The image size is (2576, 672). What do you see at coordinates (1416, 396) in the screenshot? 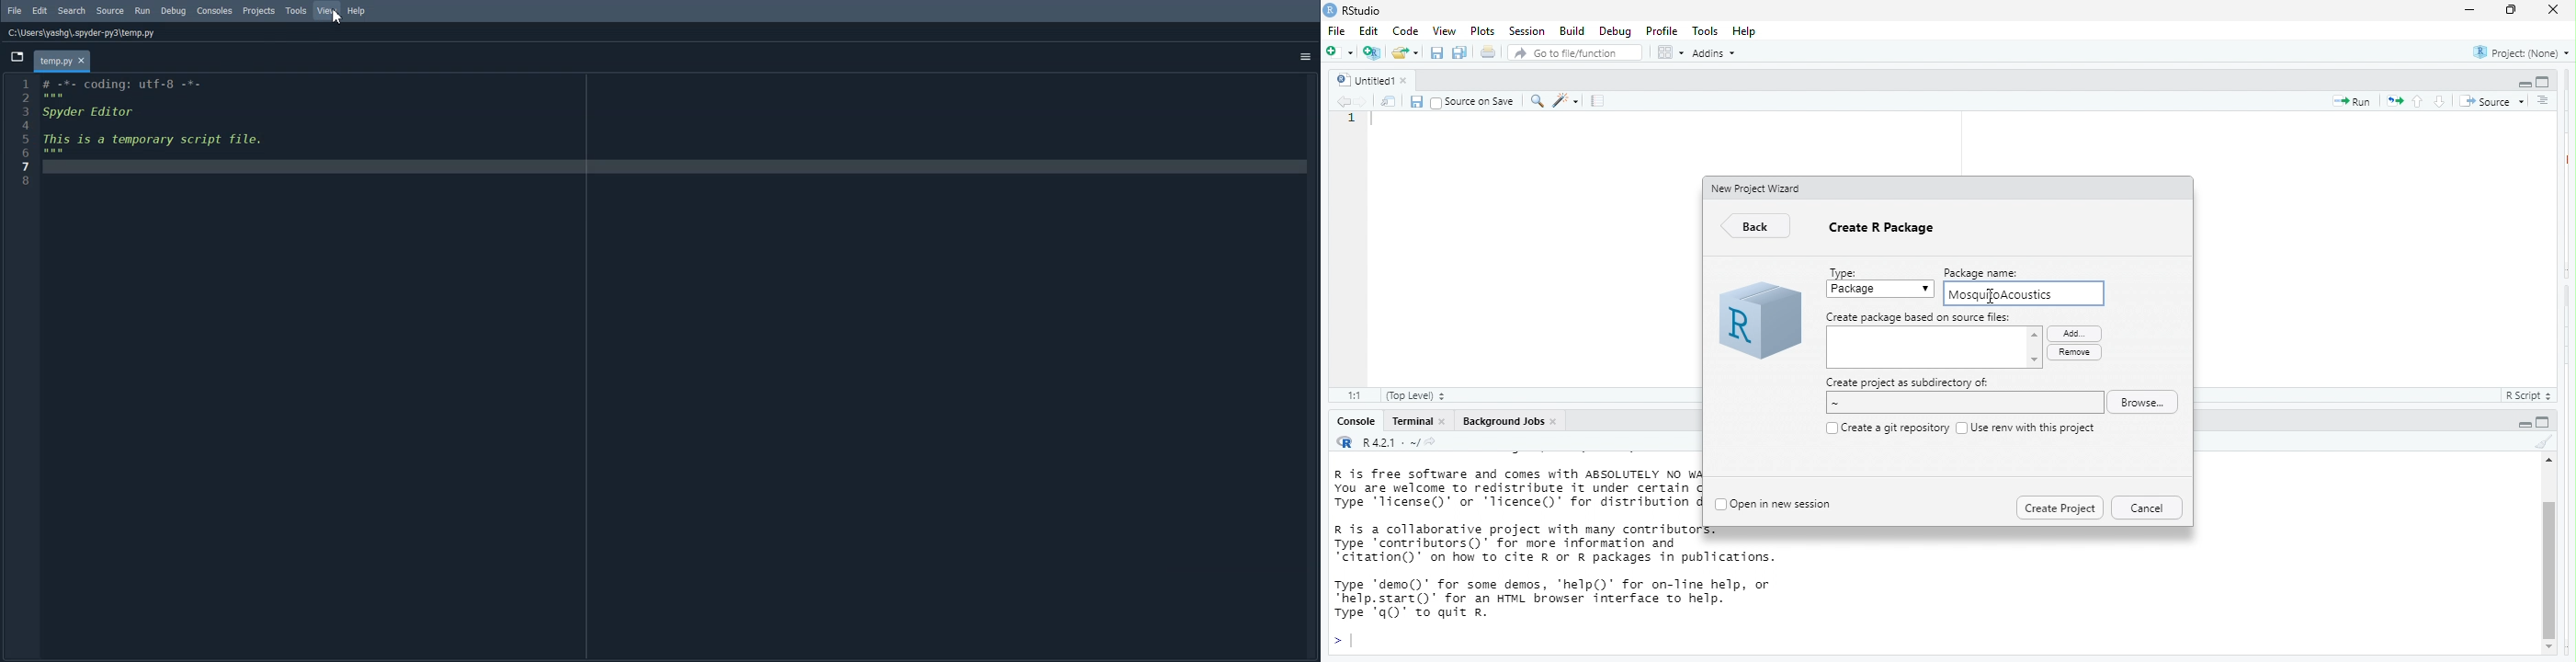
I see `(Top Level) ` at bounding box center [1416, 396].